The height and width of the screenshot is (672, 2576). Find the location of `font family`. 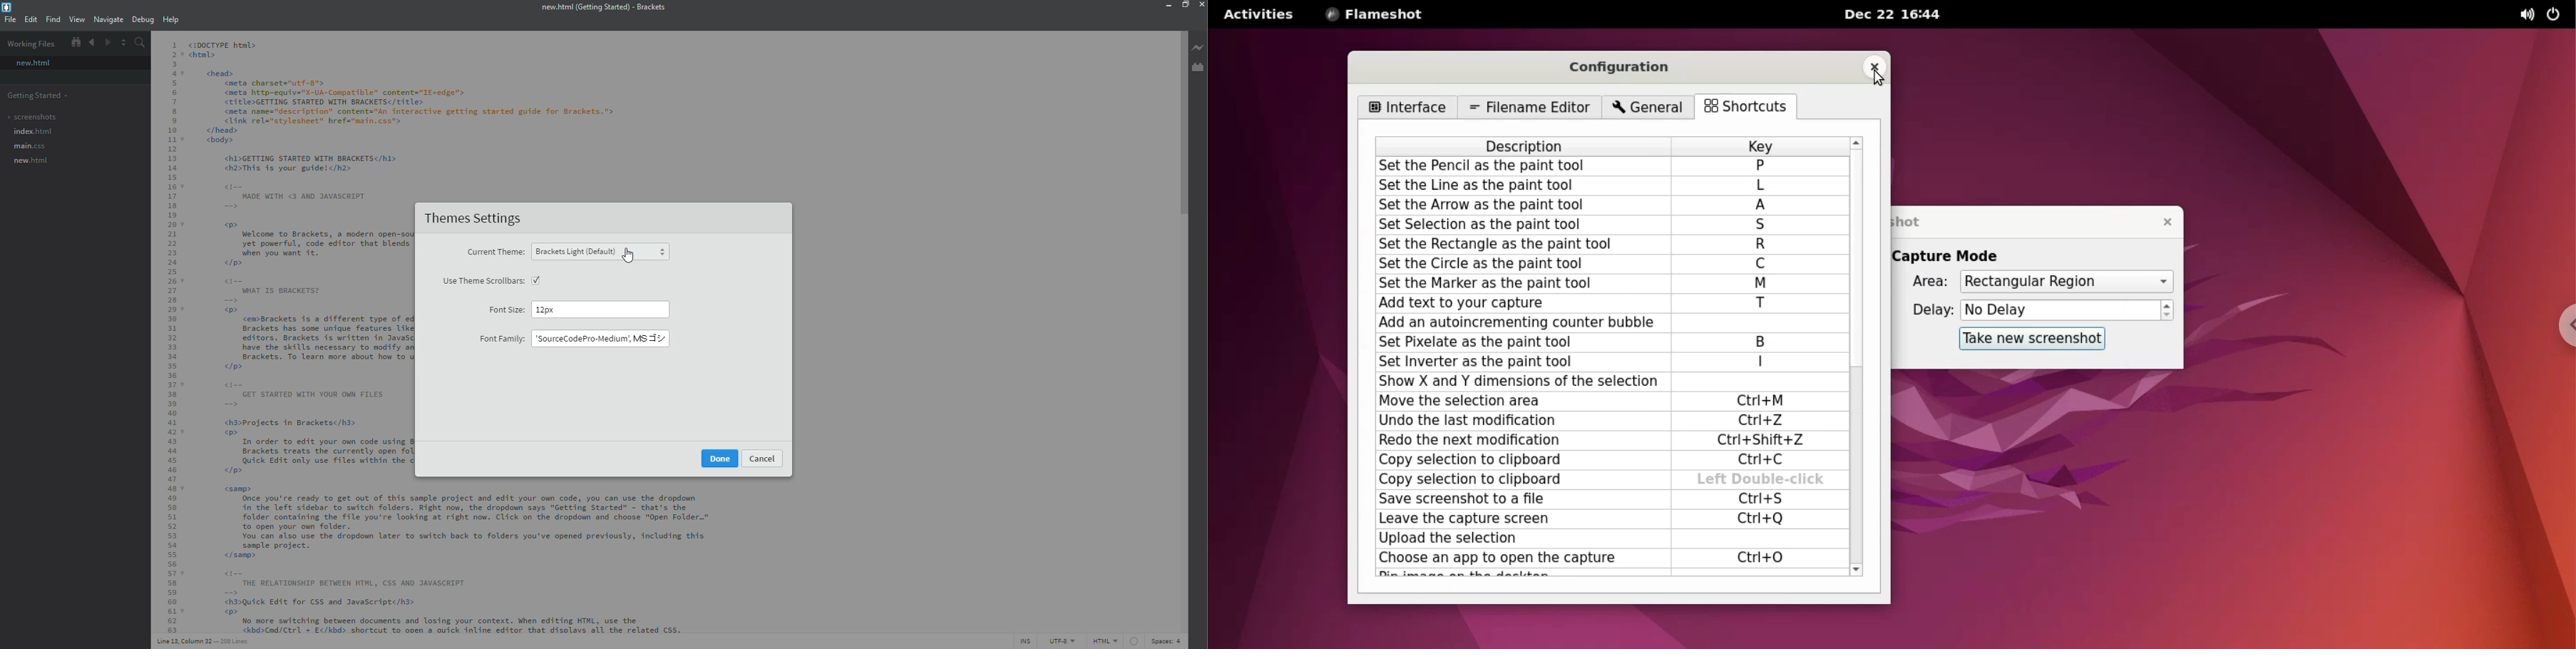

font family is located at coordinates (501, 338).